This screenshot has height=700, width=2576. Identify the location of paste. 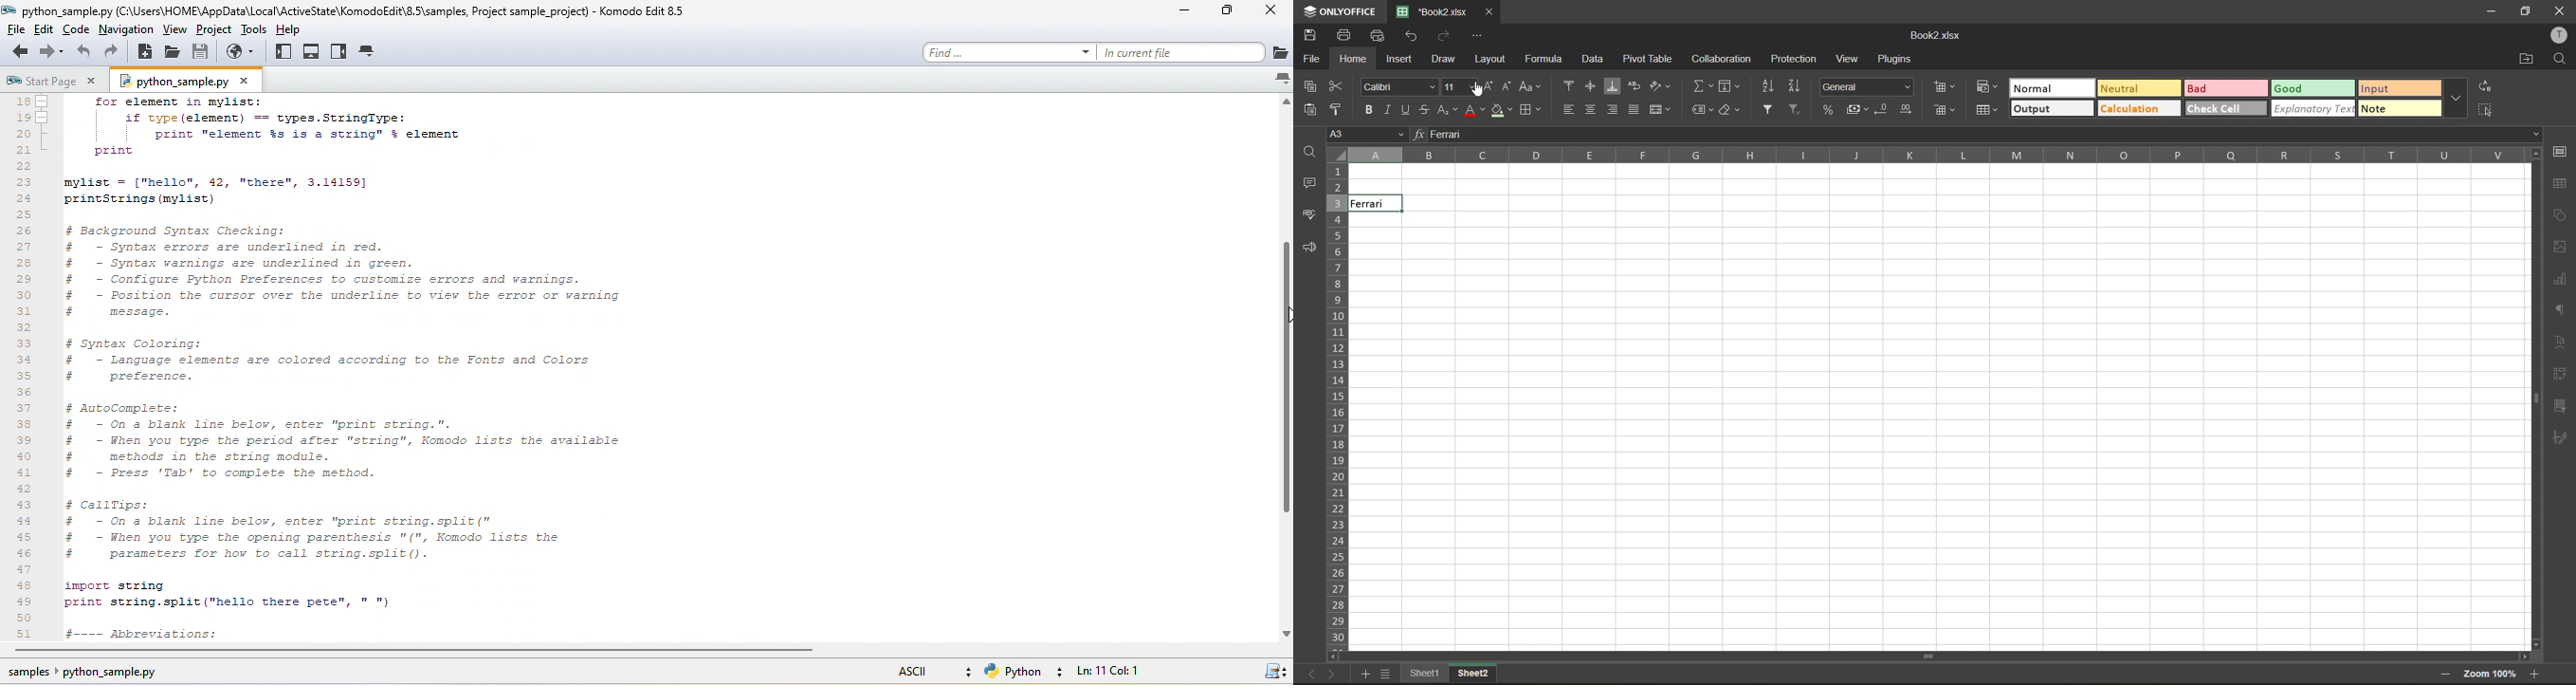
(1307, 108).